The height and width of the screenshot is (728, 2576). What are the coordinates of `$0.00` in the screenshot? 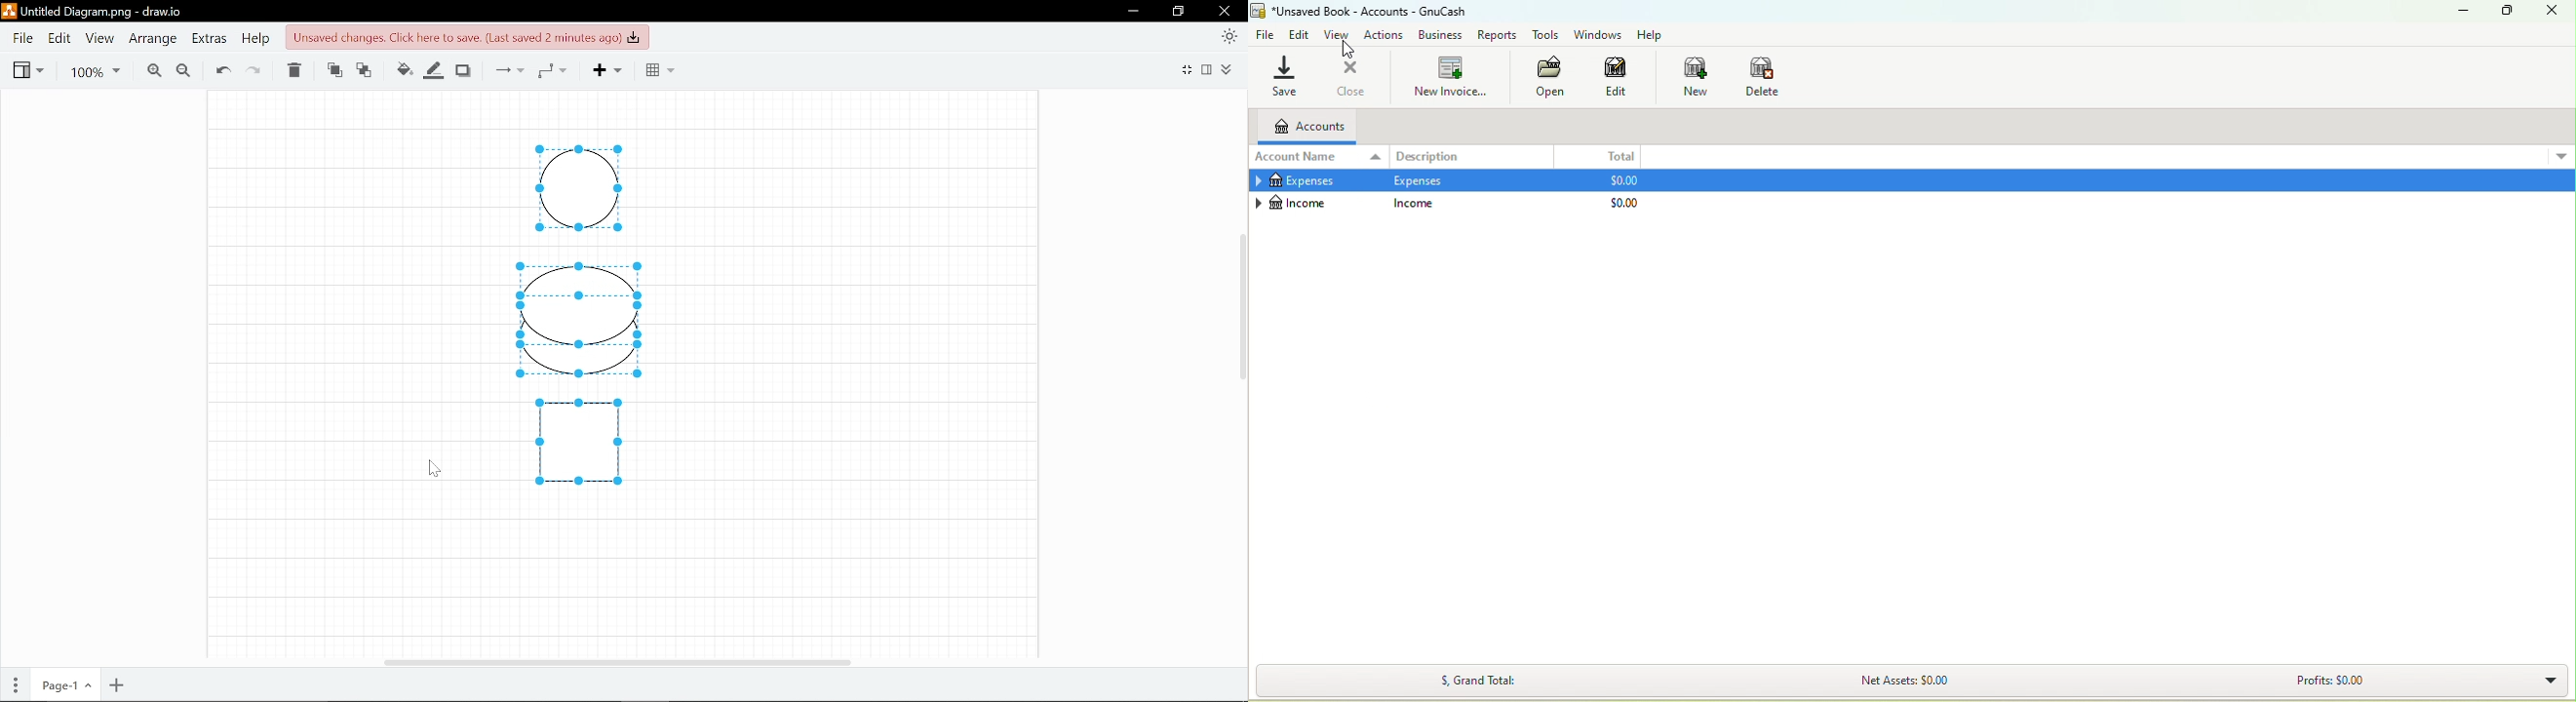 It's located at (1621, 181).